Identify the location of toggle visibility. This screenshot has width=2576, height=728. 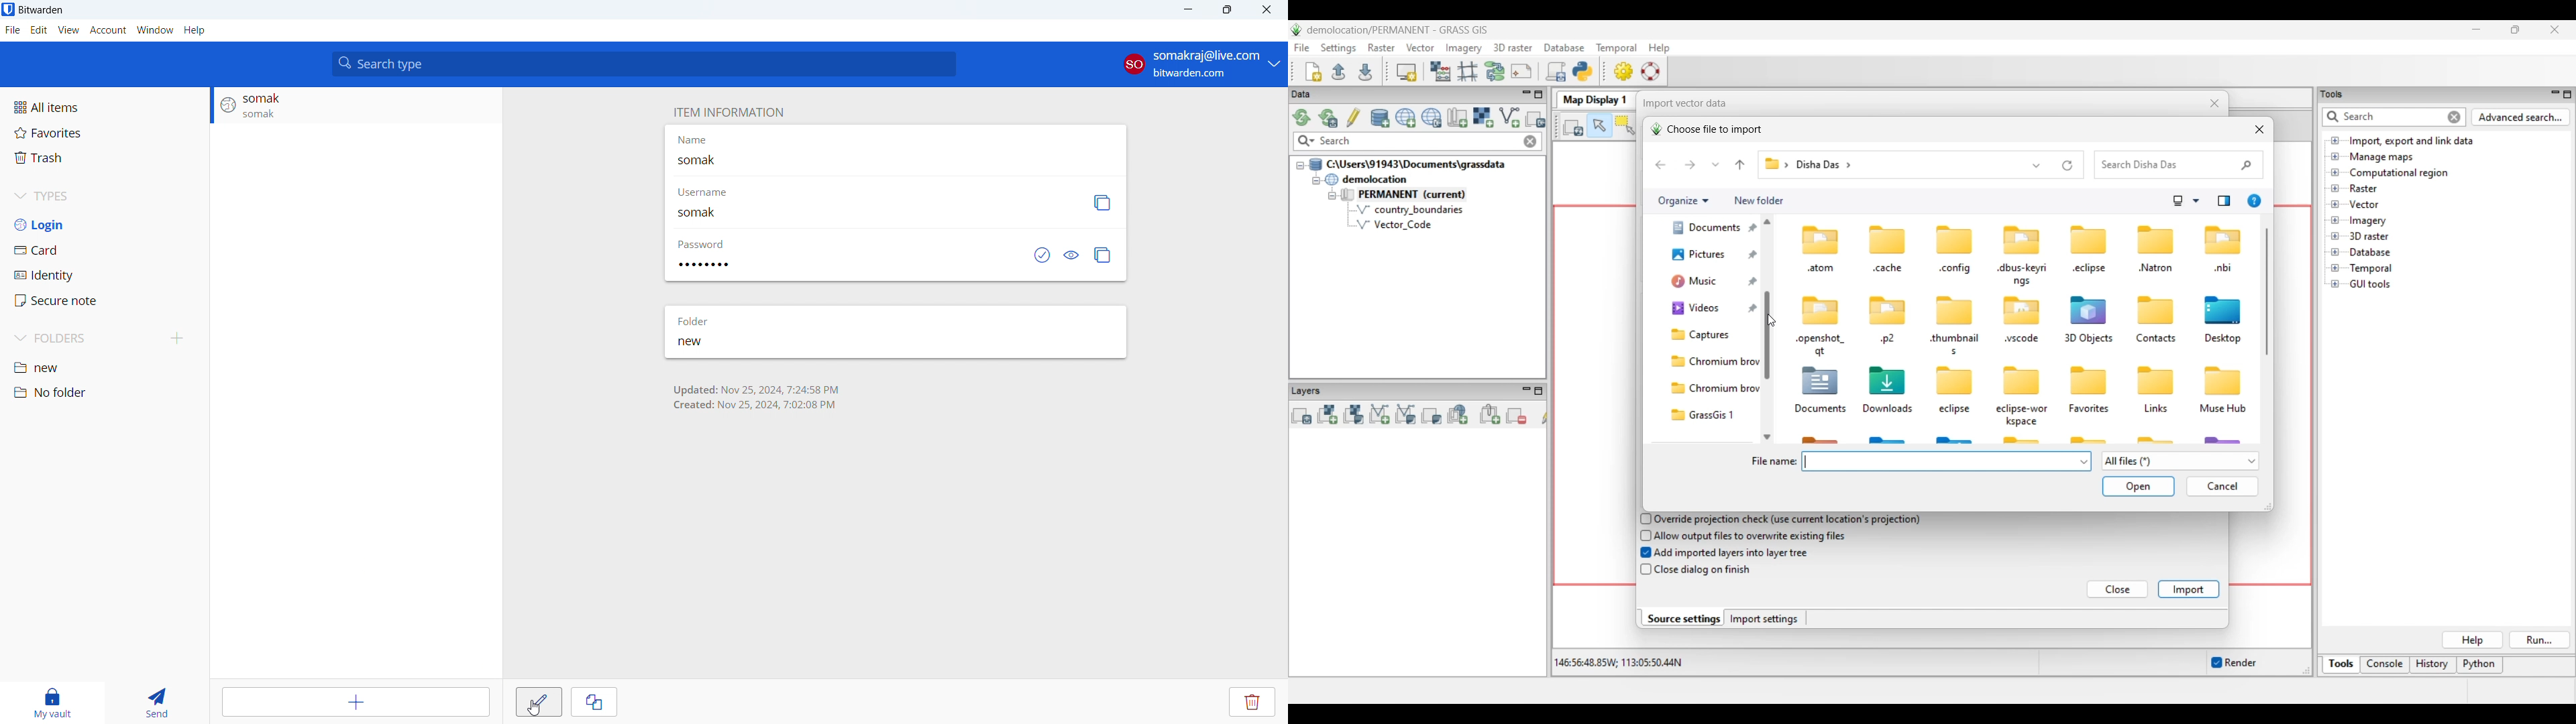
(1073, 255).